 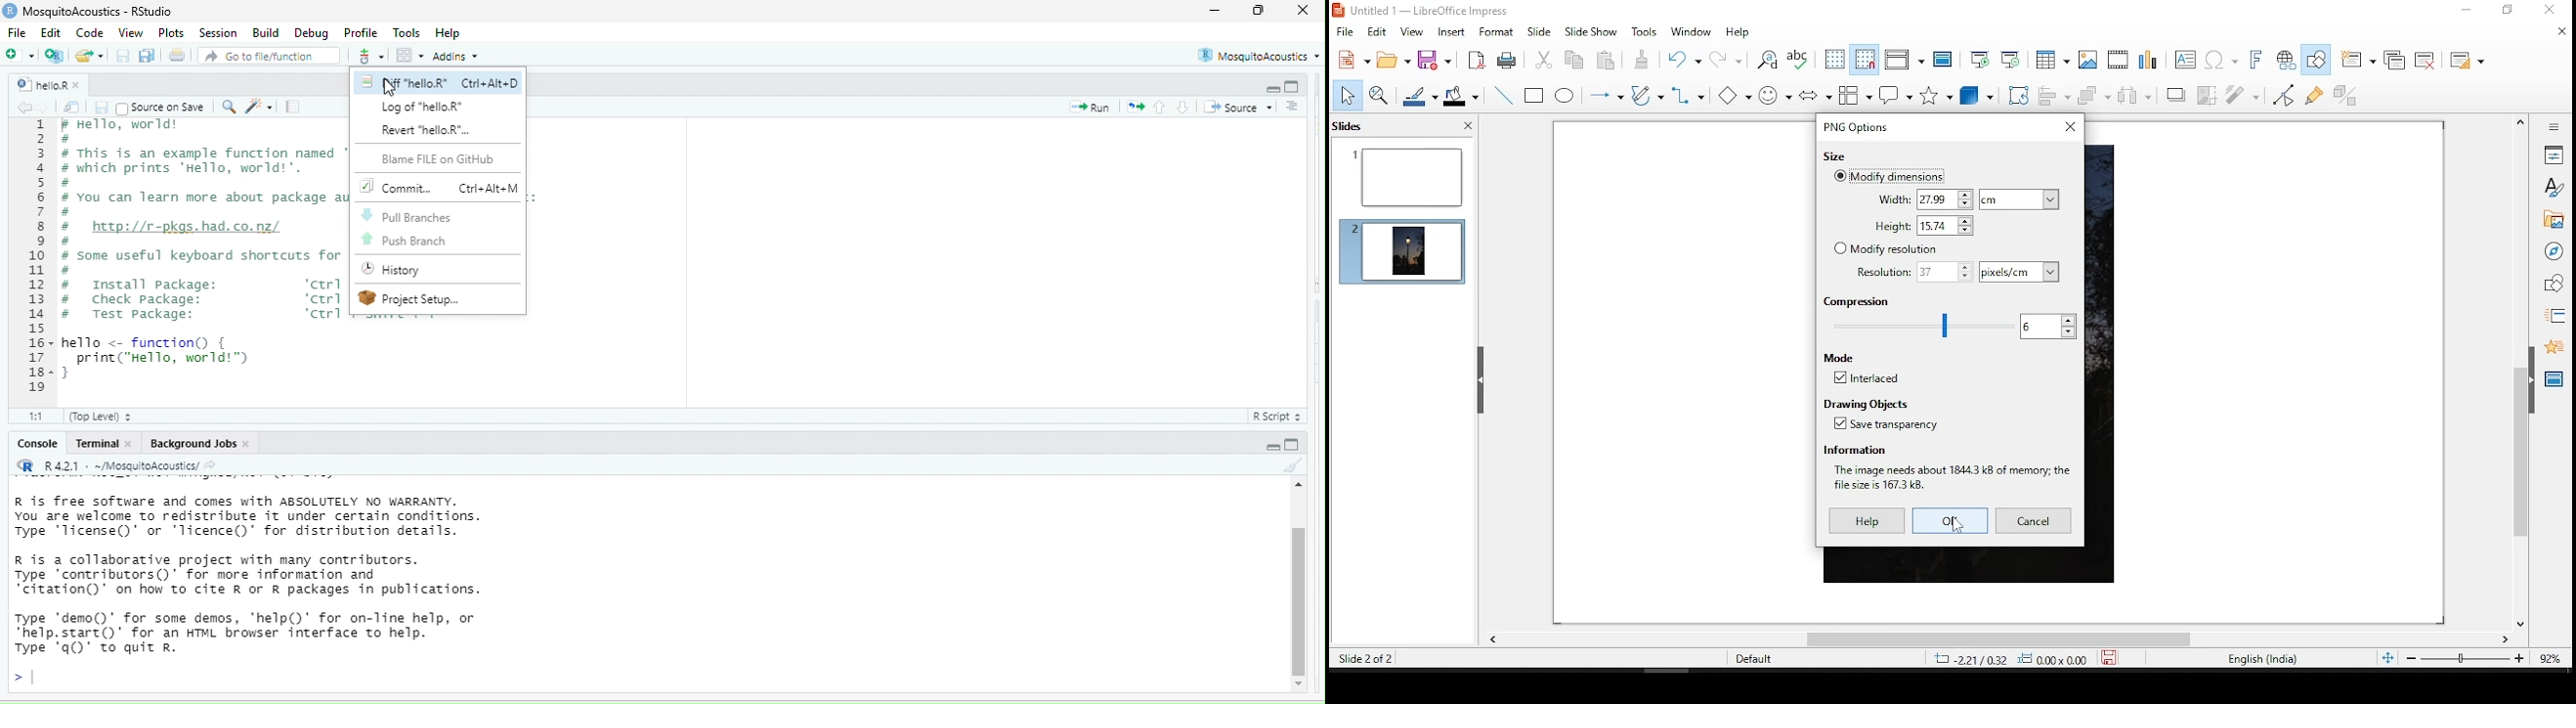 I want to click on clear console, so click(x=1293, y=464).